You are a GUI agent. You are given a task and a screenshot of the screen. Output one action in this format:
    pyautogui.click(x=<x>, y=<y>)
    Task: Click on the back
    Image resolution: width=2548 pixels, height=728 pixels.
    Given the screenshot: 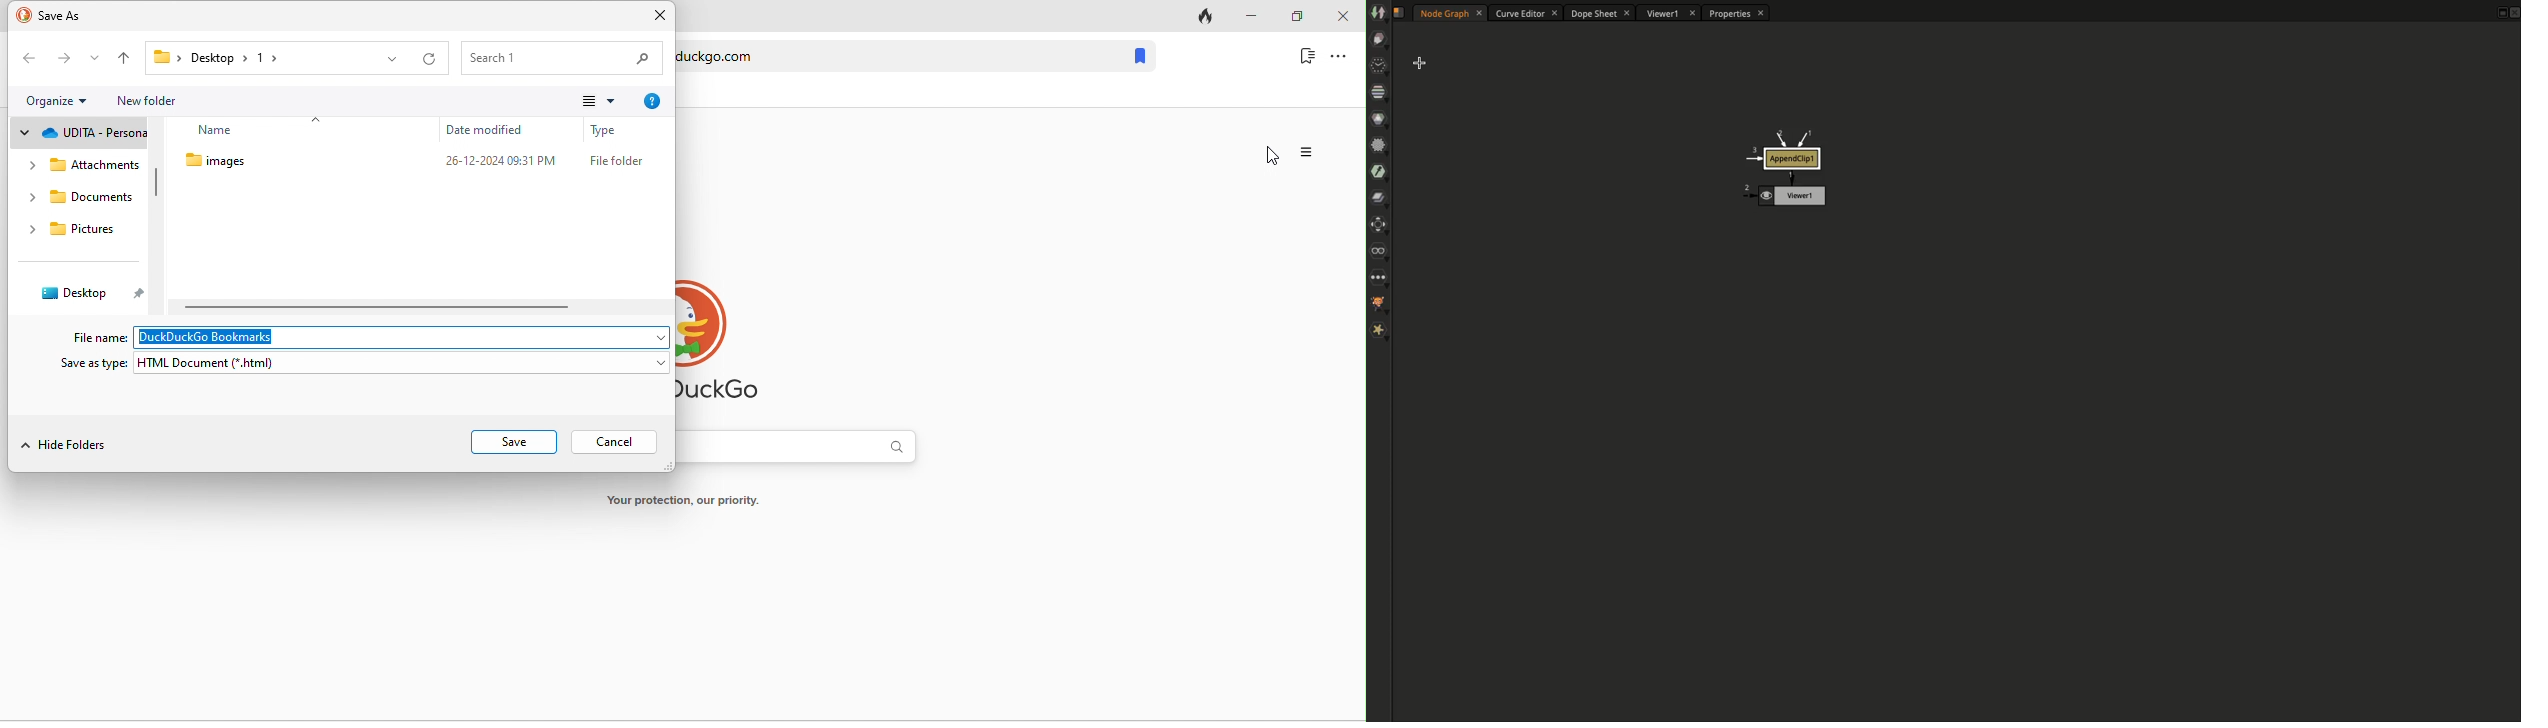 What is the action you would take?
    pyautogui.click(x=29, y=59)
    